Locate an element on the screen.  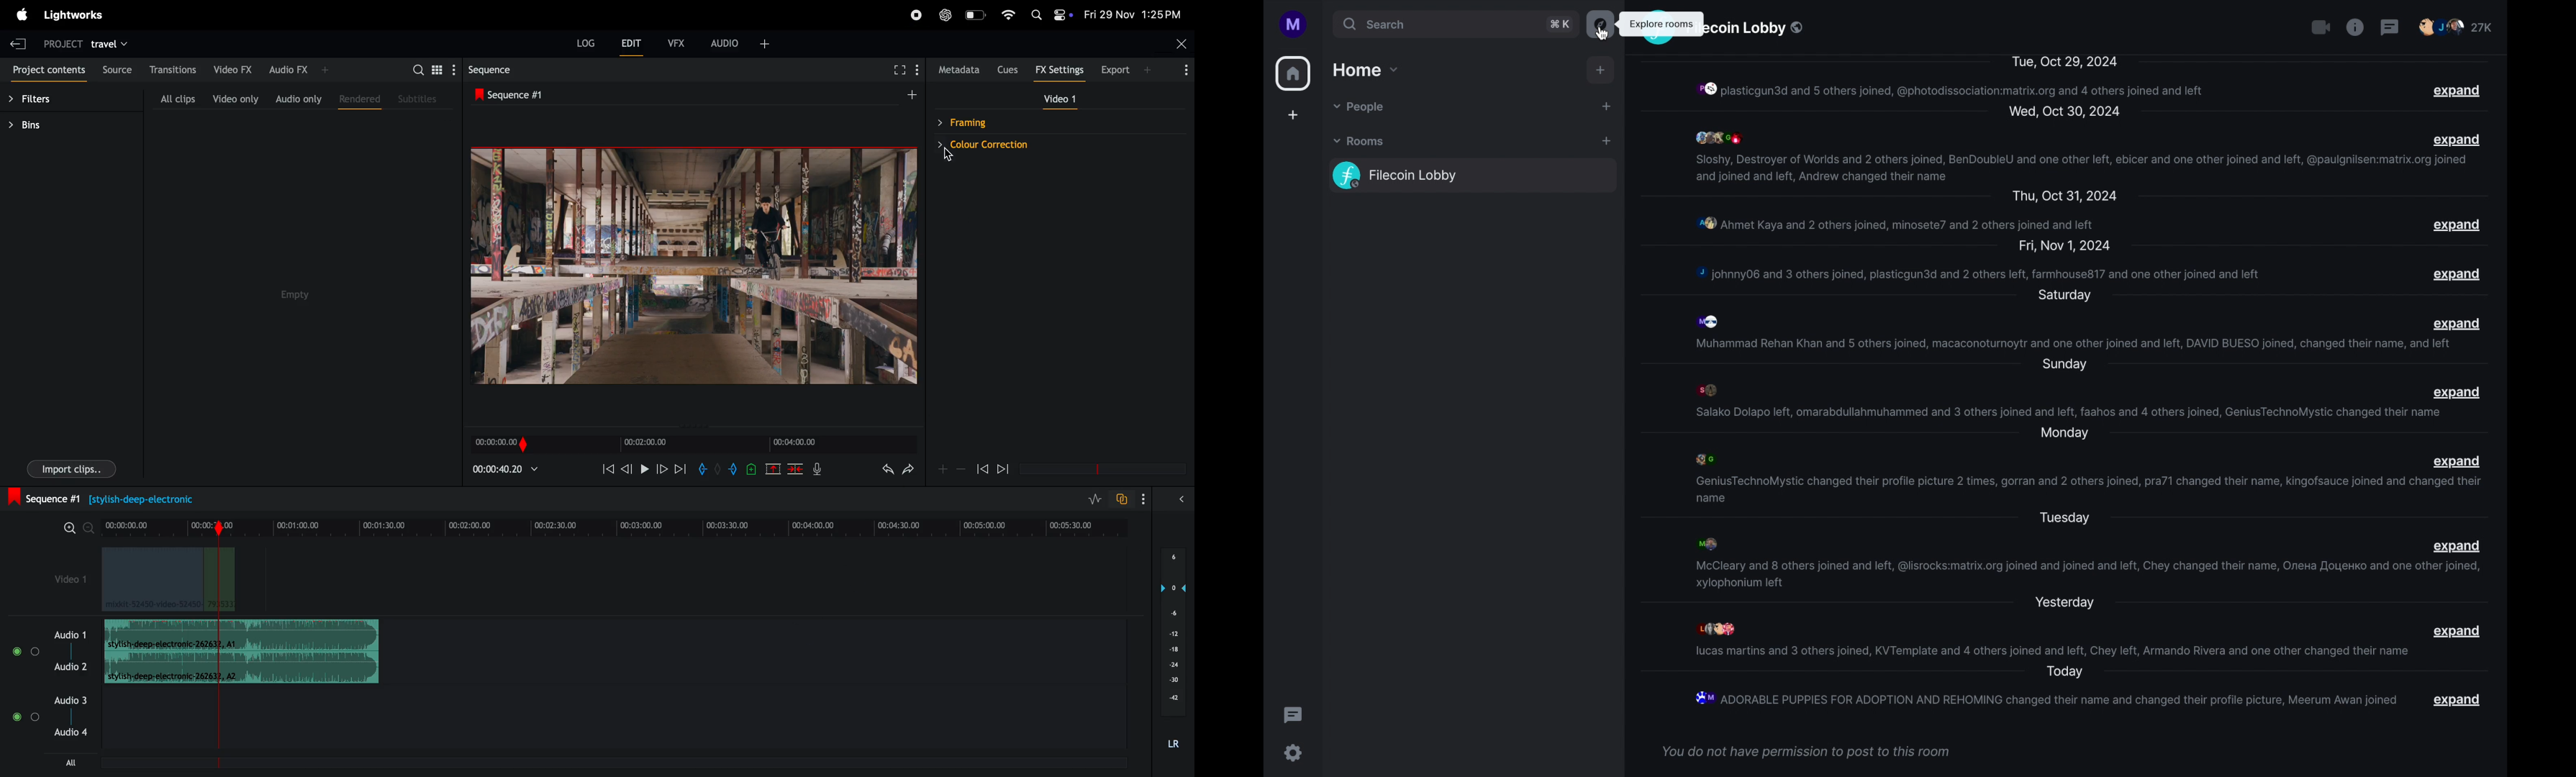
forward is located at coordinates (1002, 470).